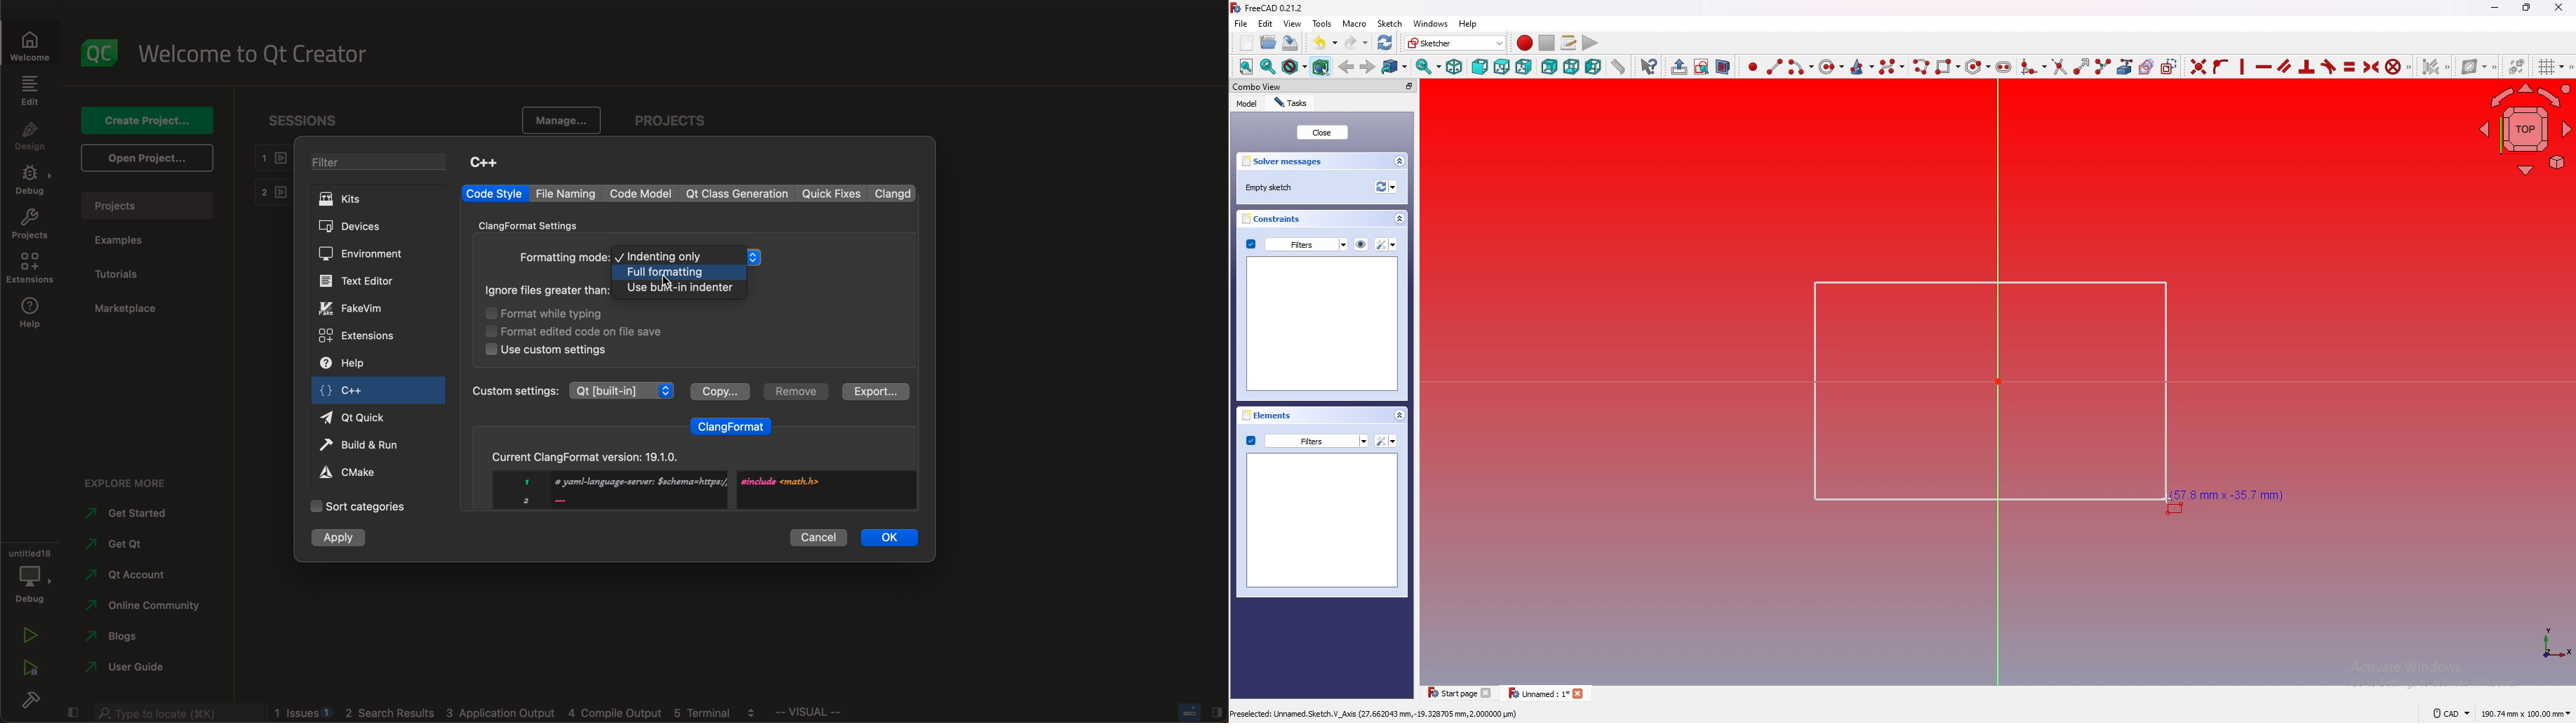 Image resolution: width=2576 pixels, height=728 pixels. I want to click on editor, so click(358, 281).